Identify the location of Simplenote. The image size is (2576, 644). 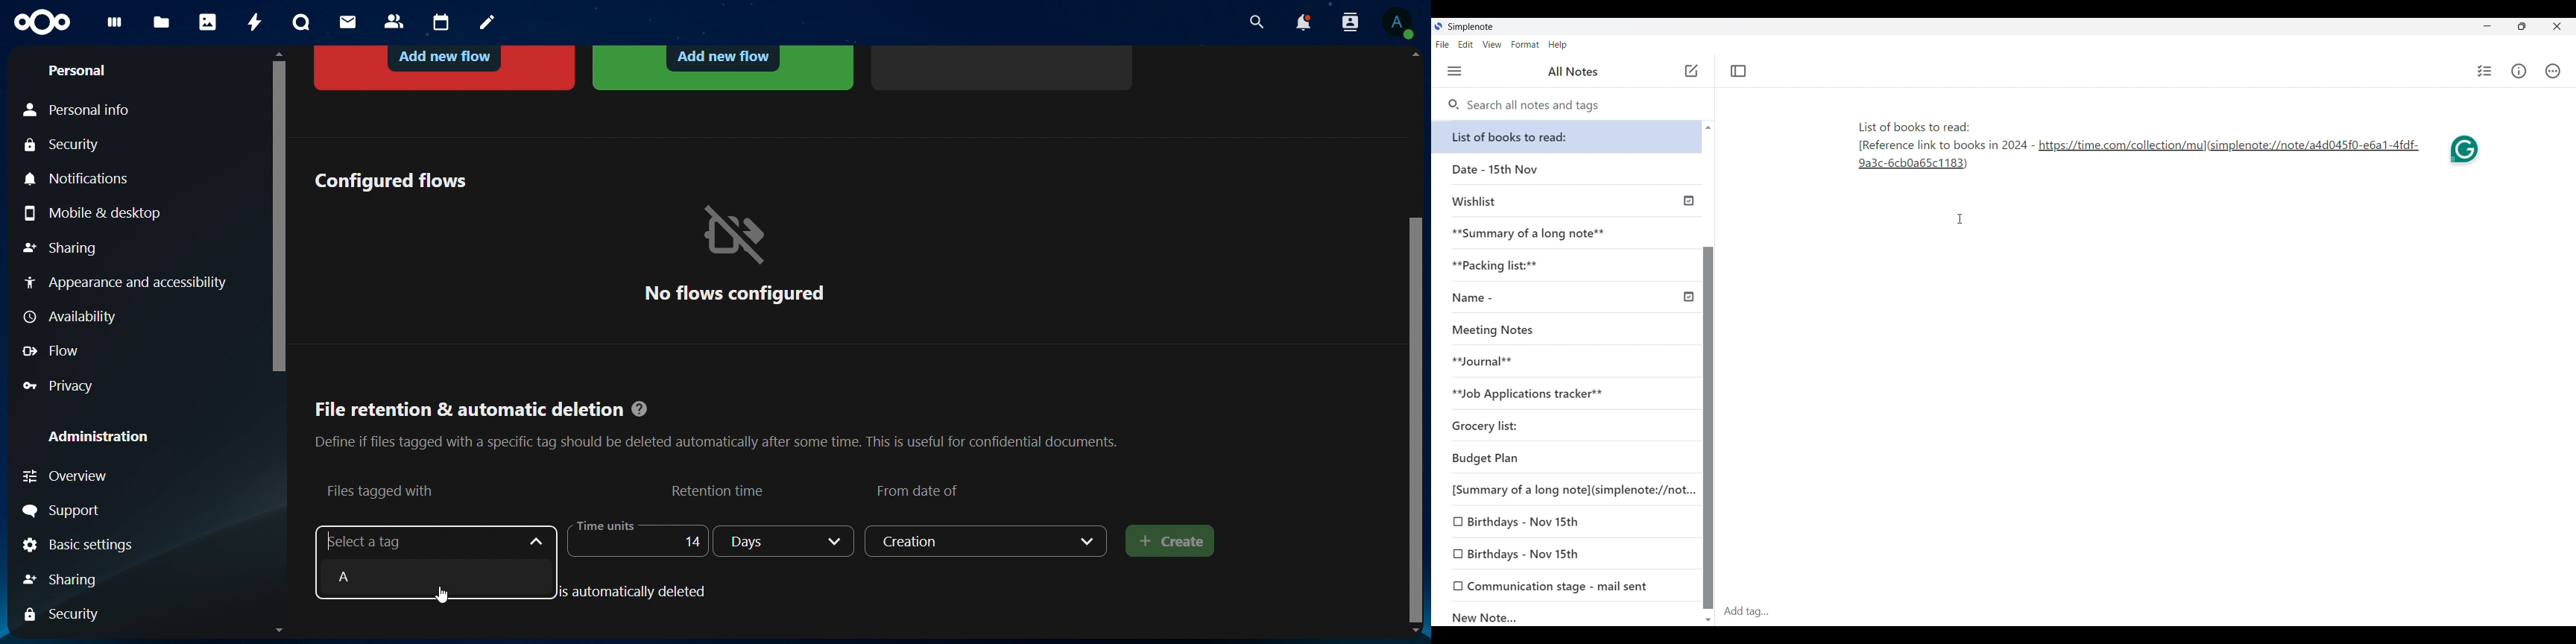
(1469, 27).